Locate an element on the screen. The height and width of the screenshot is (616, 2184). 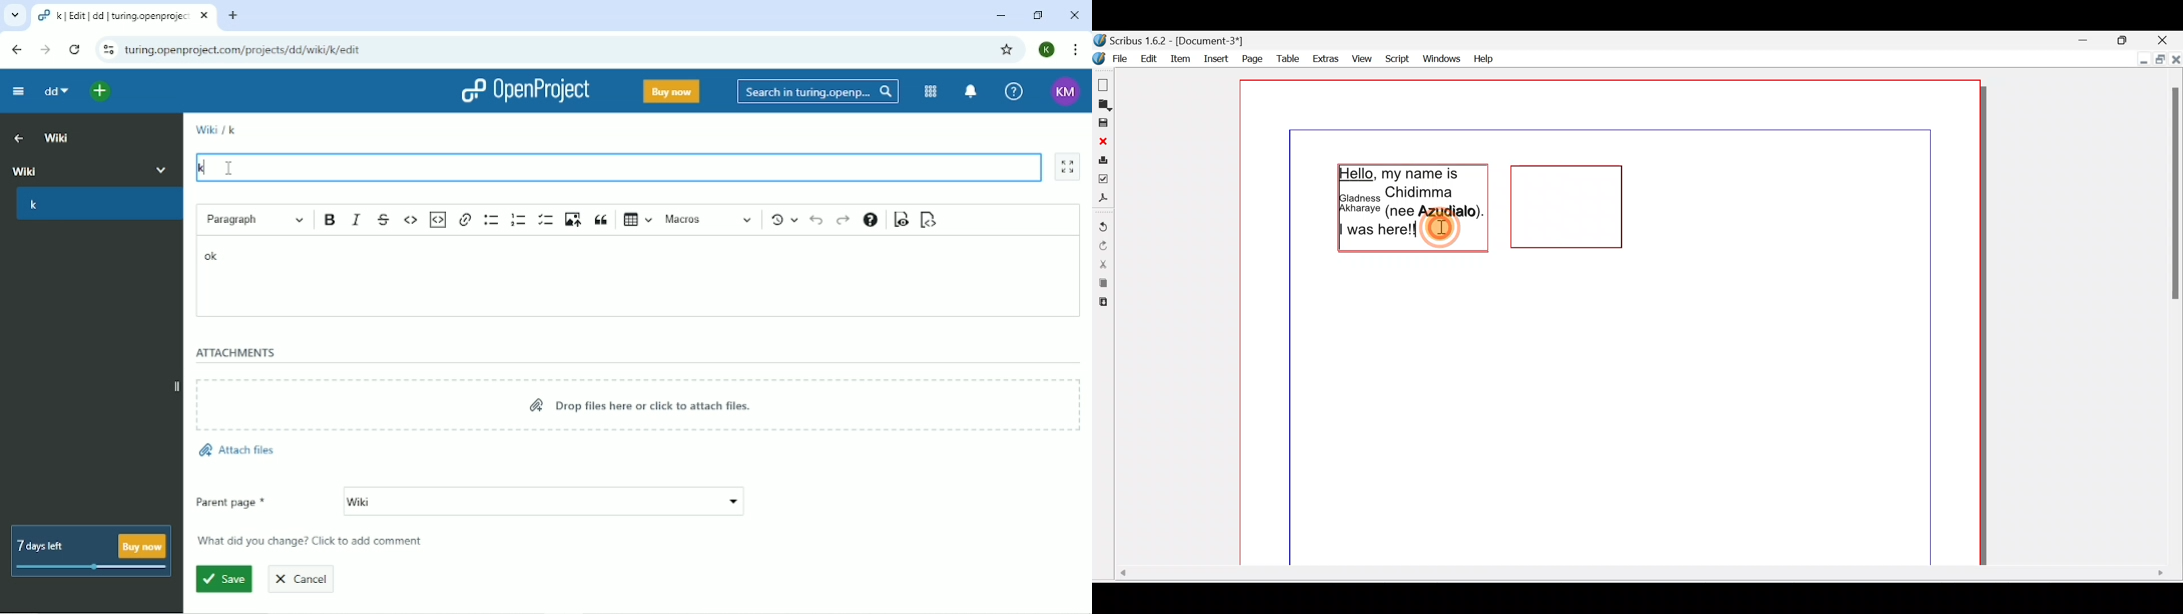
Up is located at coordinates (19, 139).